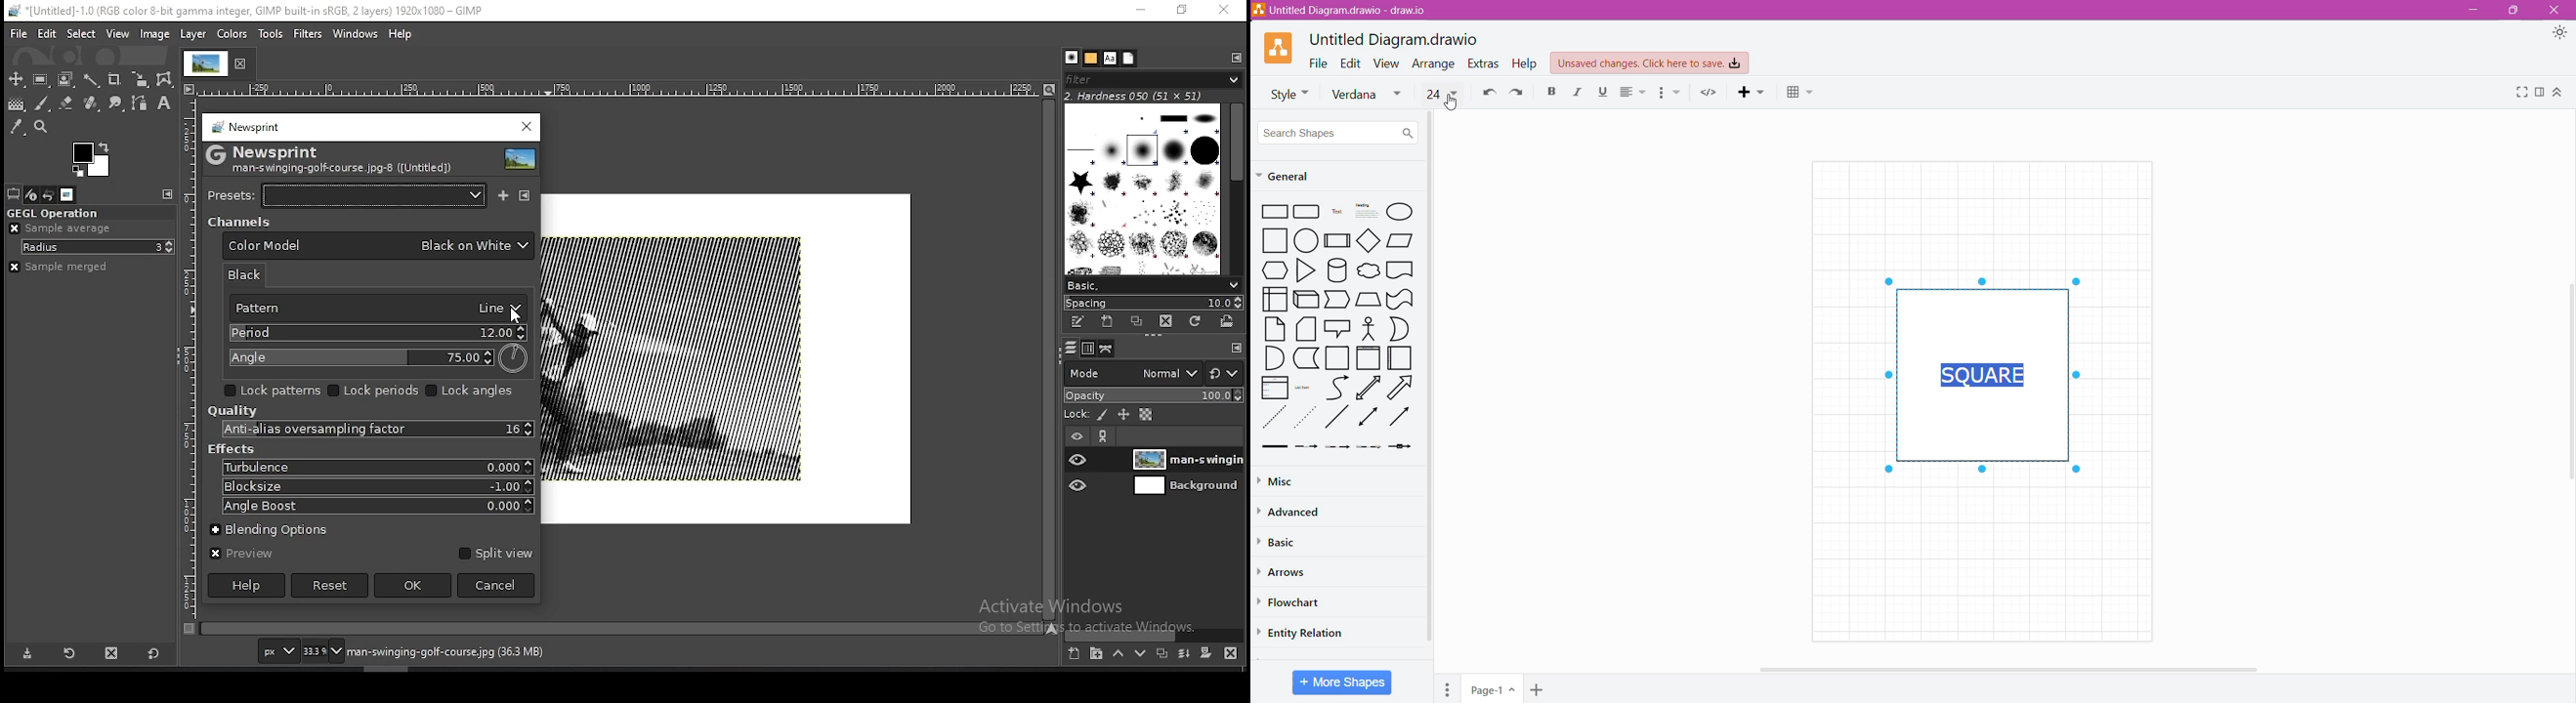 This screenshot has width=2576, height=728. I want to click on View, so click(1389, 64).